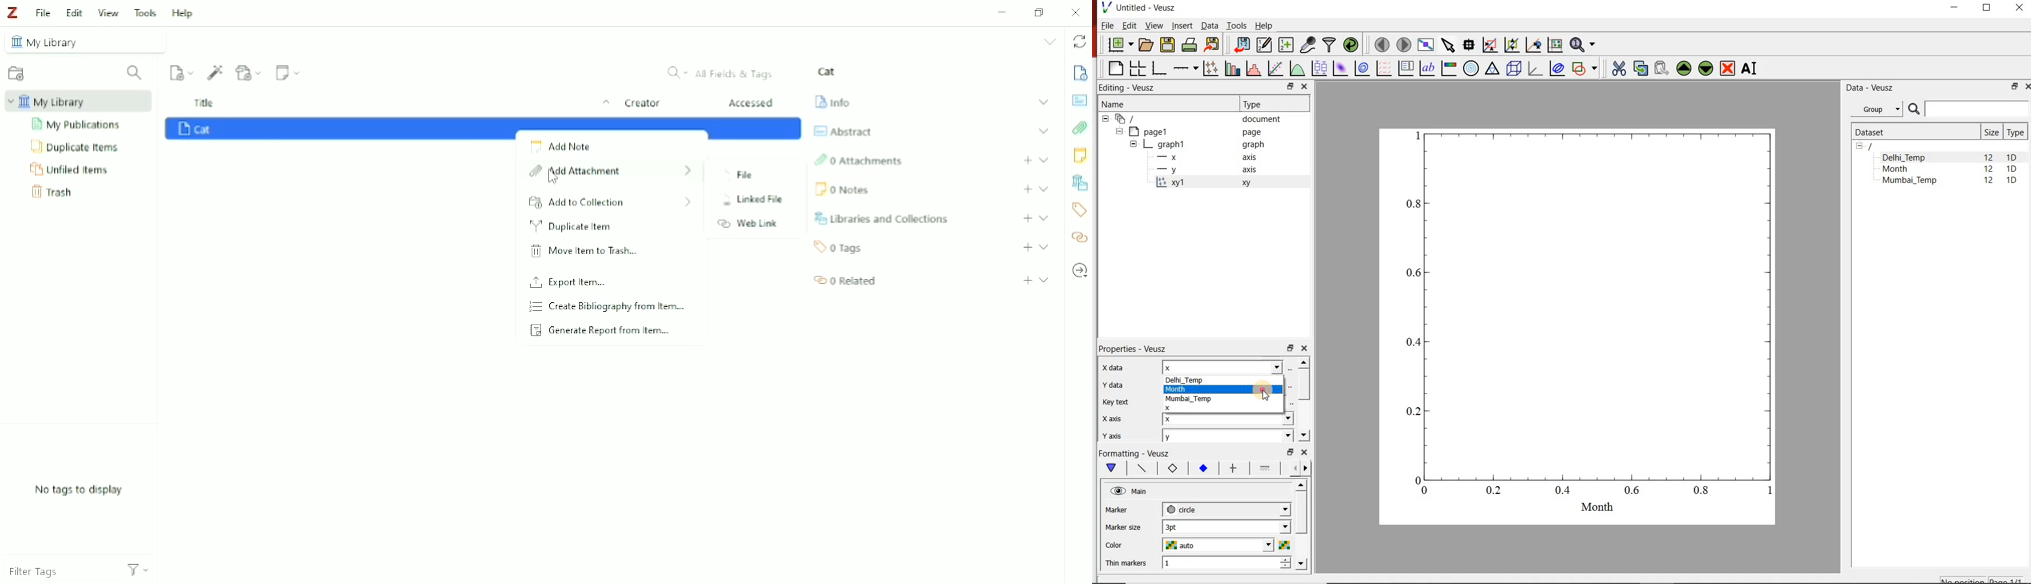 The height and width of the screenshot is (588, 2044). What do you see at coordinates (17, 75) in the screenshot?
I see `New Collection` at bounding box center [17, 75].